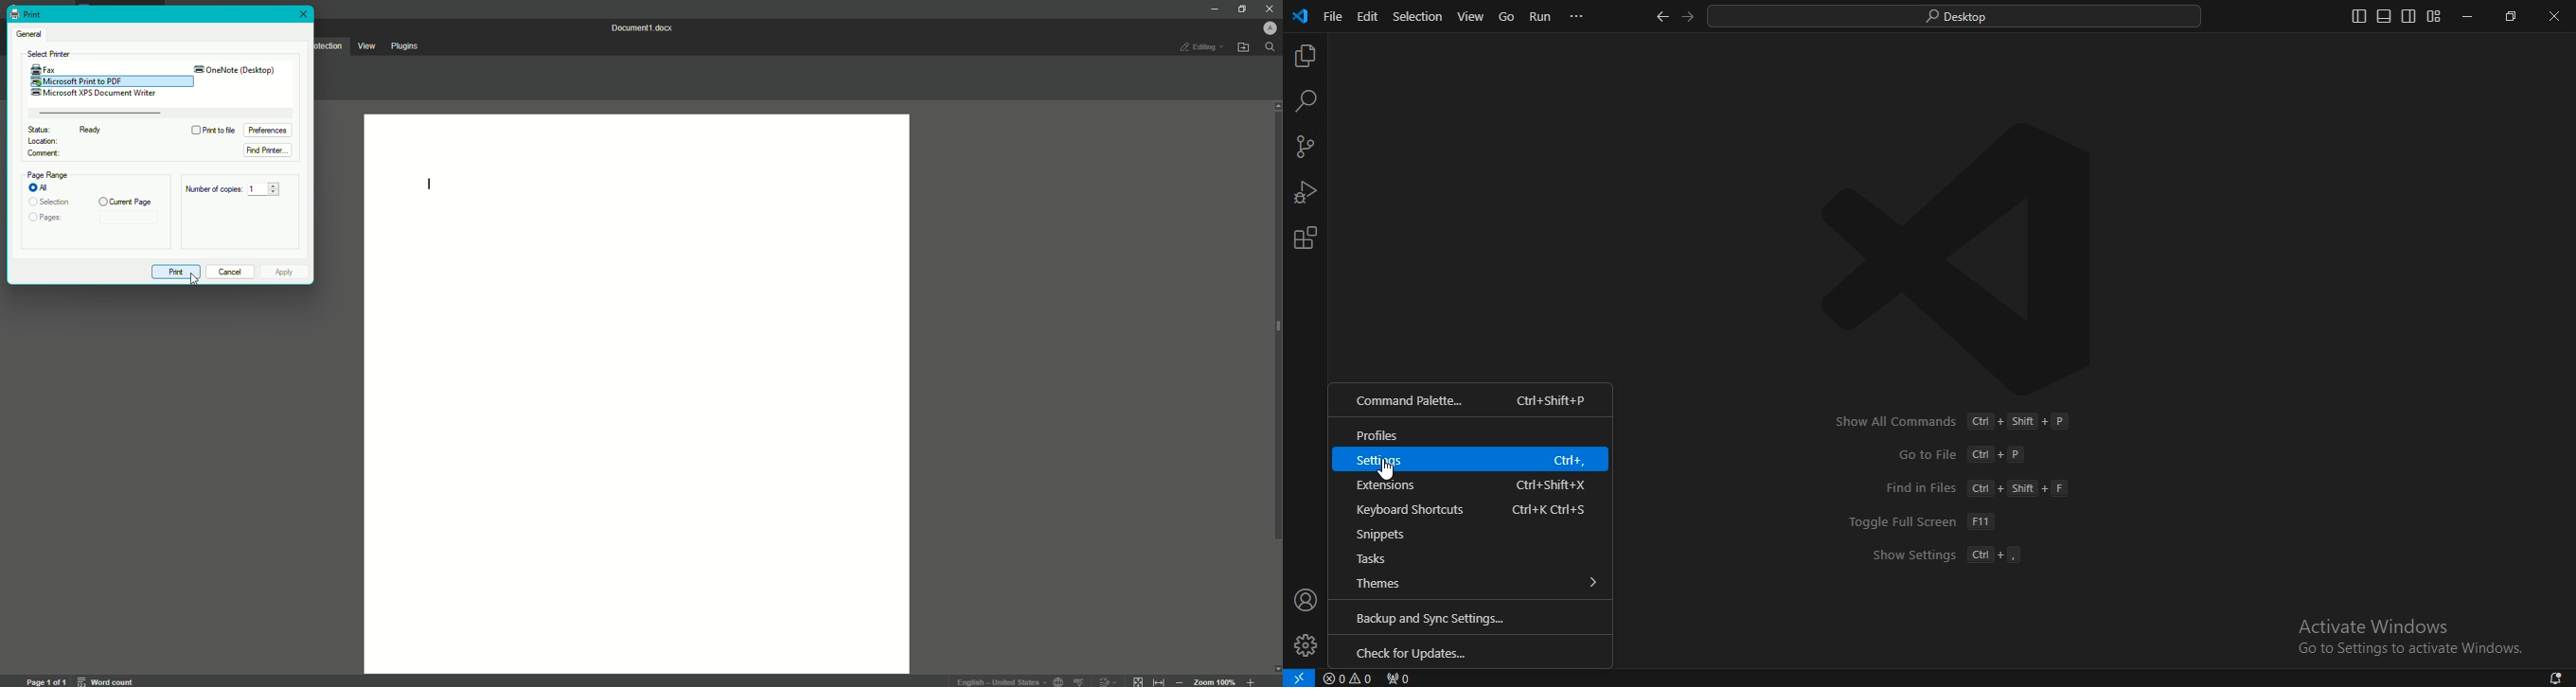 The width and height of the screenshot is (2576, 700). What do you see at coordinates (46, 681) in the screenshot?
I see `page 1 of 1` at bounding box center [46, 681].